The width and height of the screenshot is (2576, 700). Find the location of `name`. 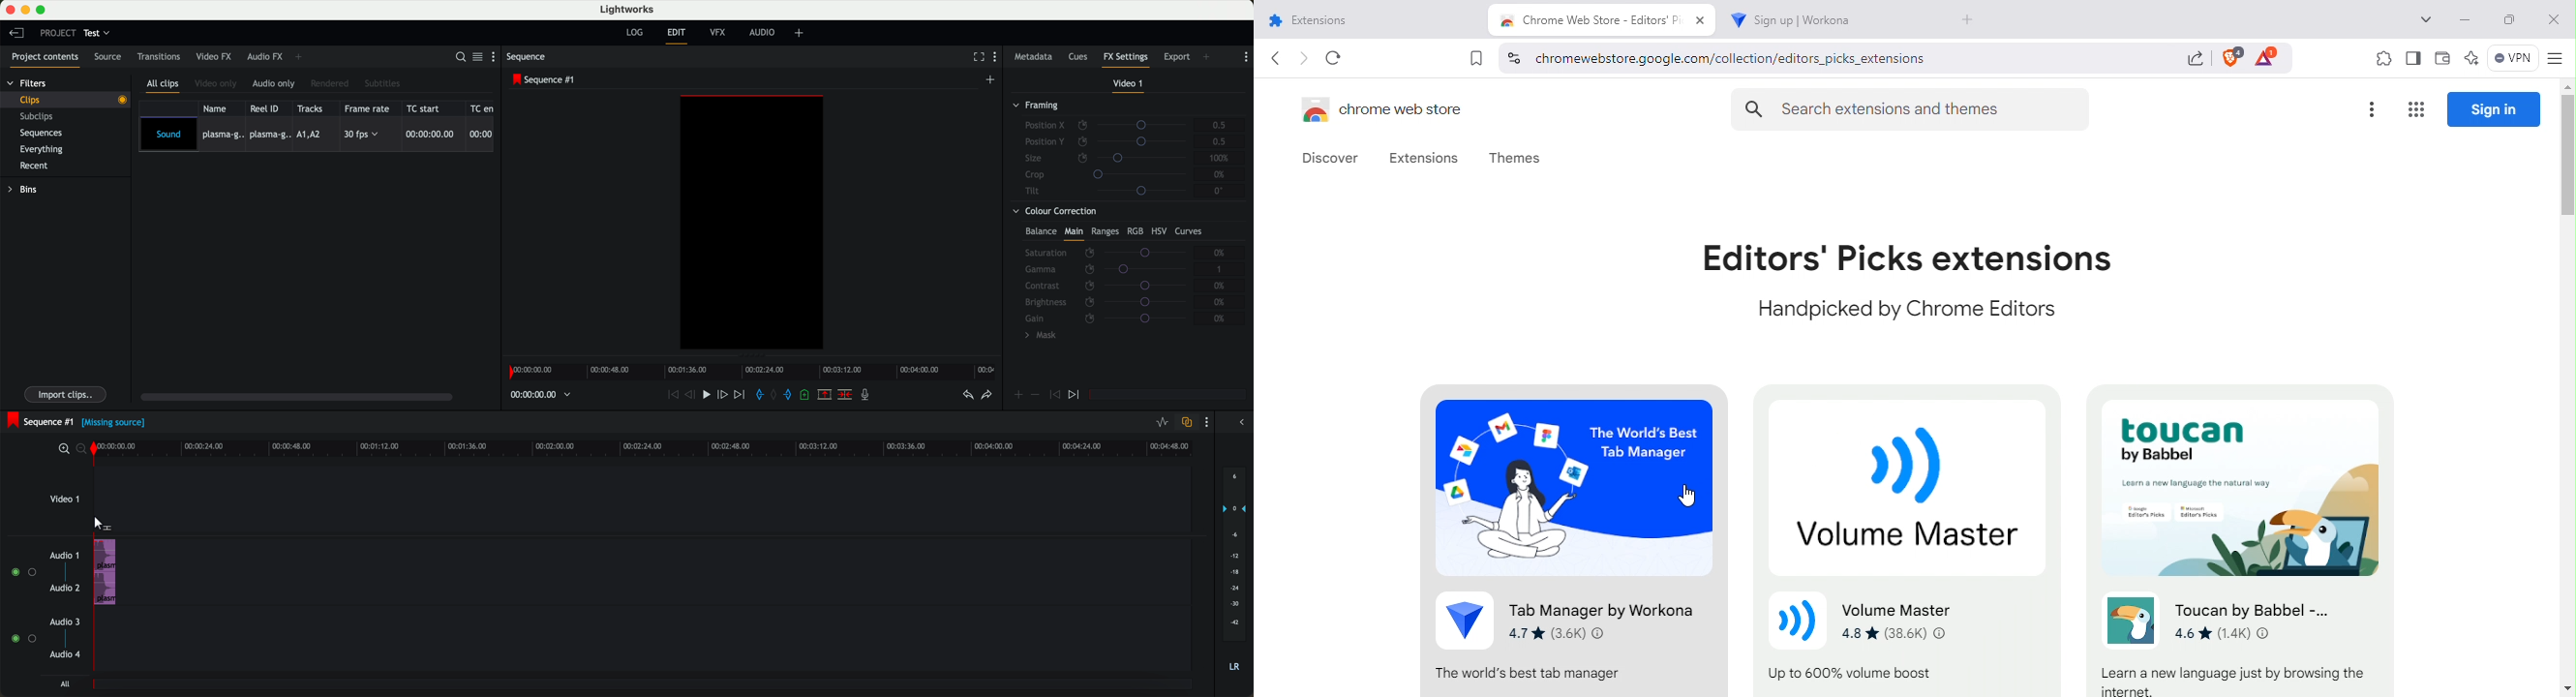

name is located at coordinates (218, 108).